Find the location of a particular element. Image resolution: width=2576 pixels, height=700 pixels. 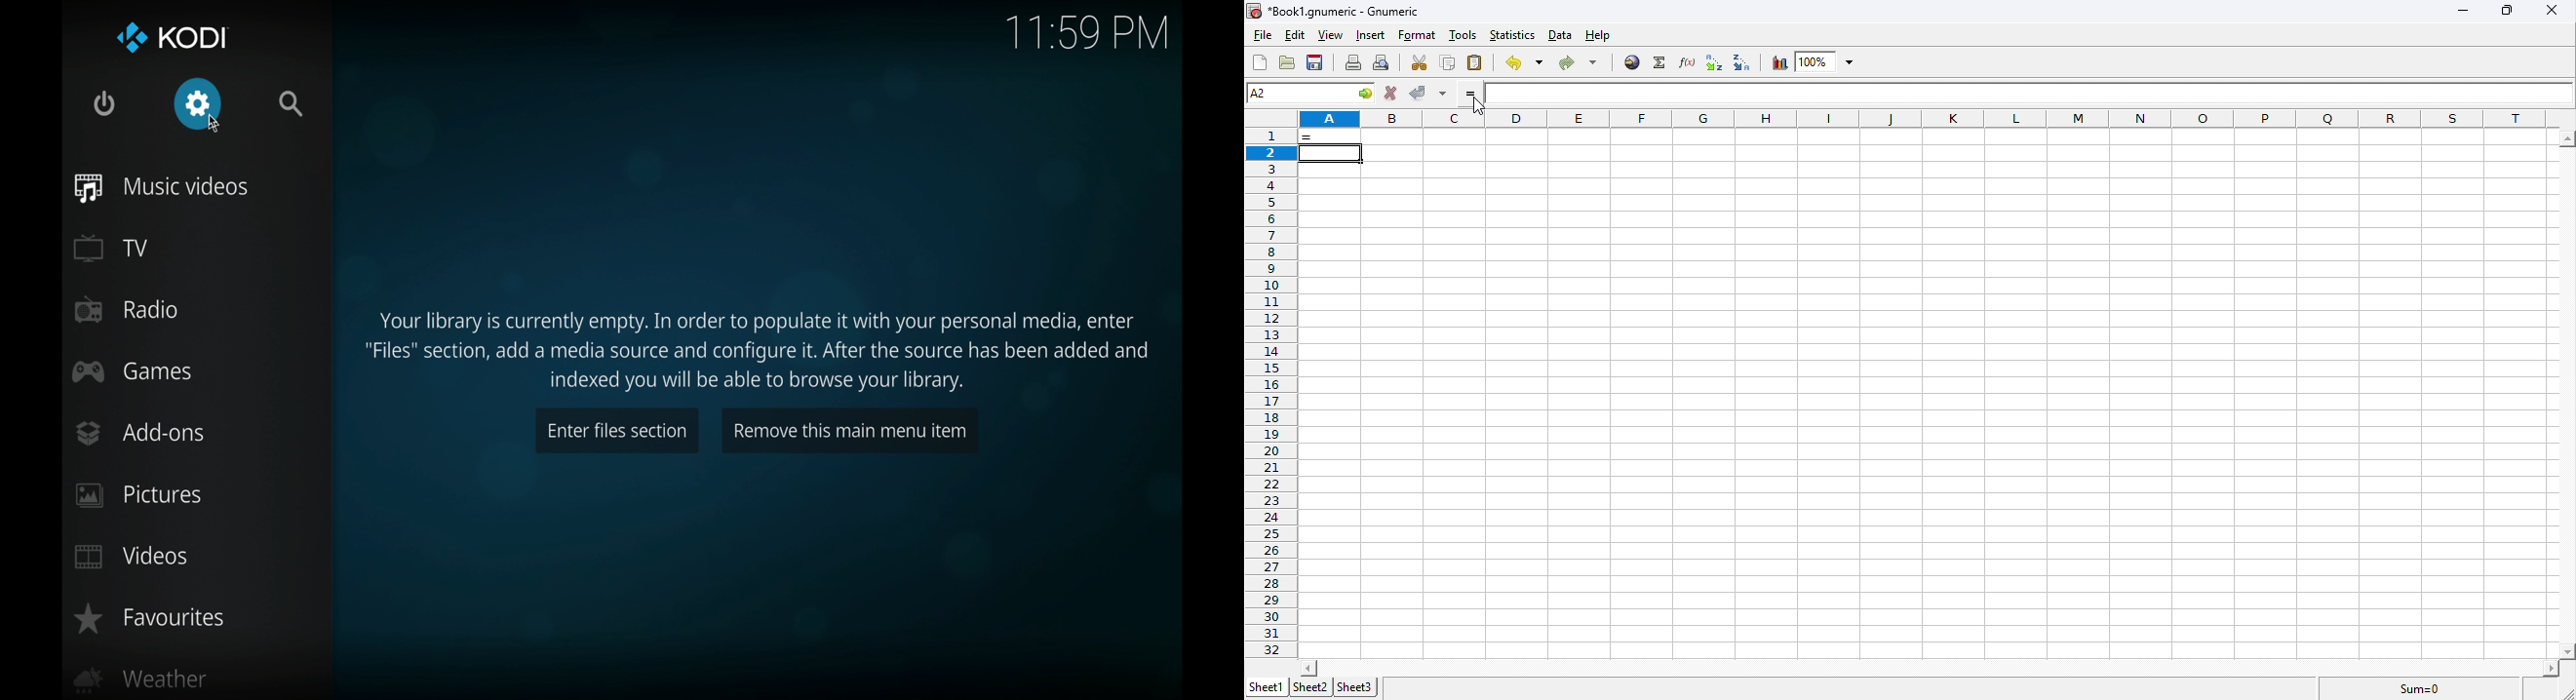

weather is located at coordinates (141, 681).